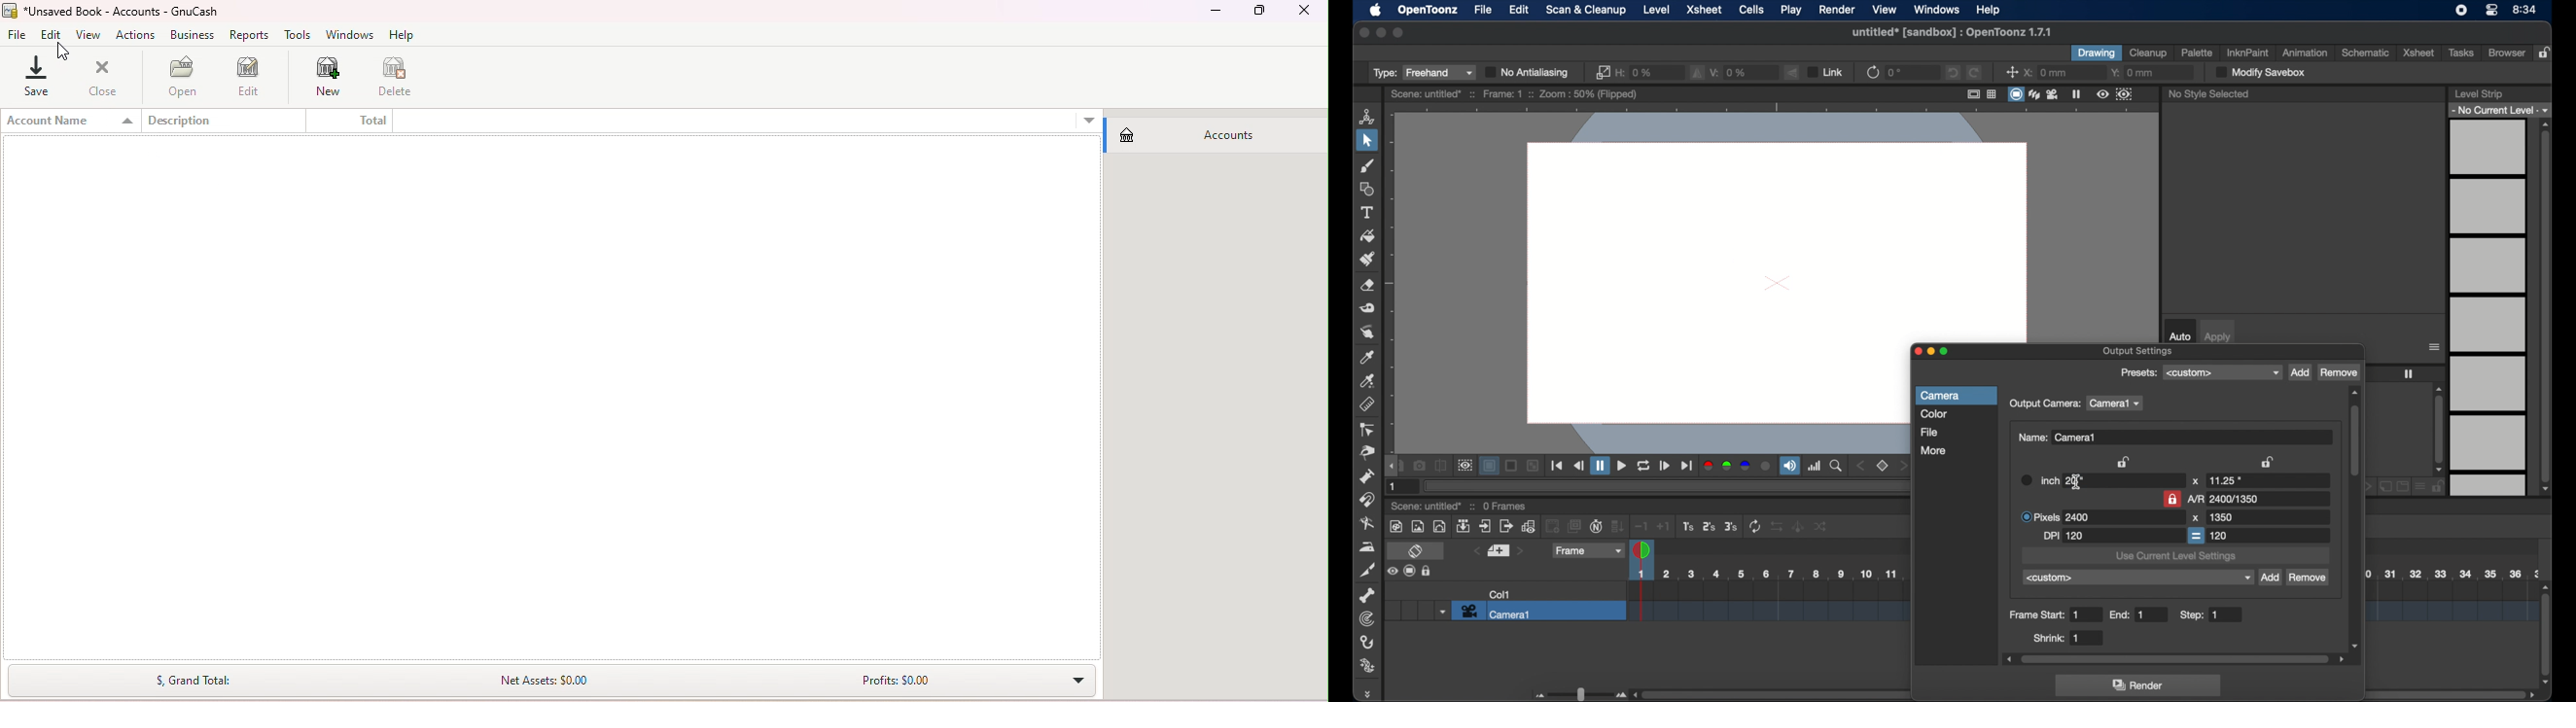 Image resolution: width=2576 pixels, height=728 pixels. I want to click on flip vertically, so click(1793, 72).